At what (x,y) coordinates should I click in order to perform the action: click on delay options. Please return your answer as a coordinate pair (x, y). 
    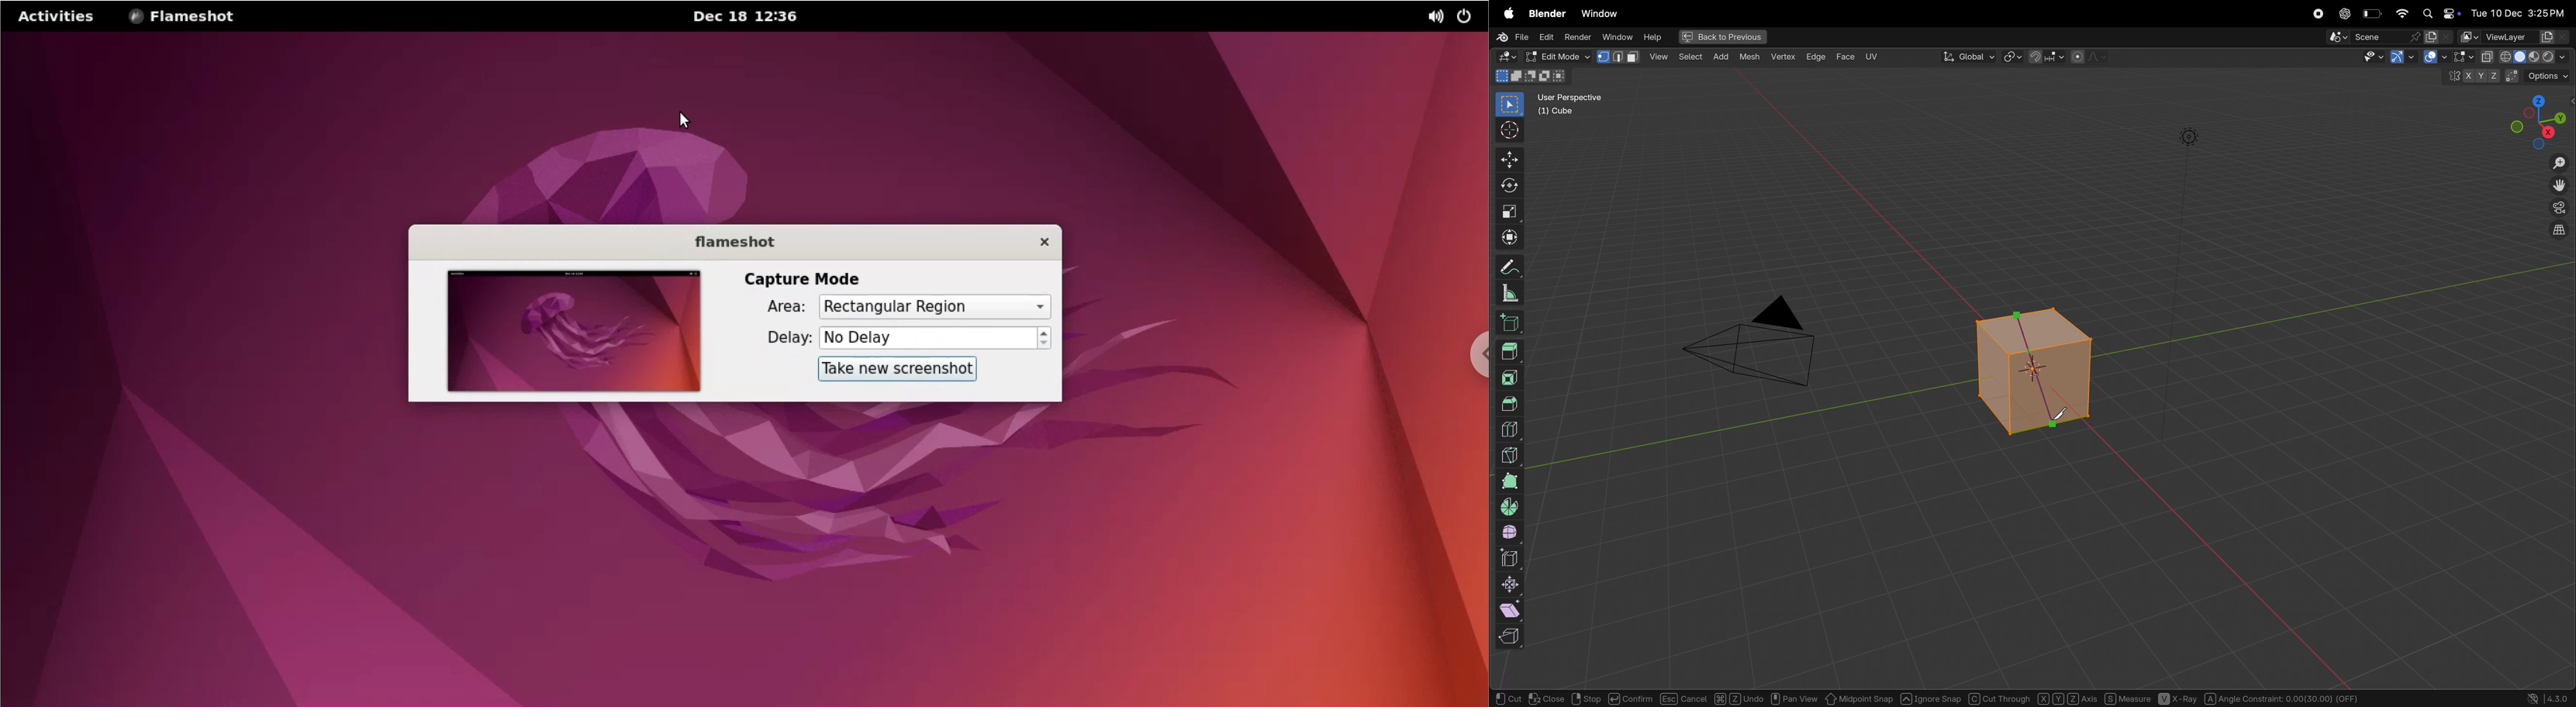
    Looking at the image, I should click on (928, 339).